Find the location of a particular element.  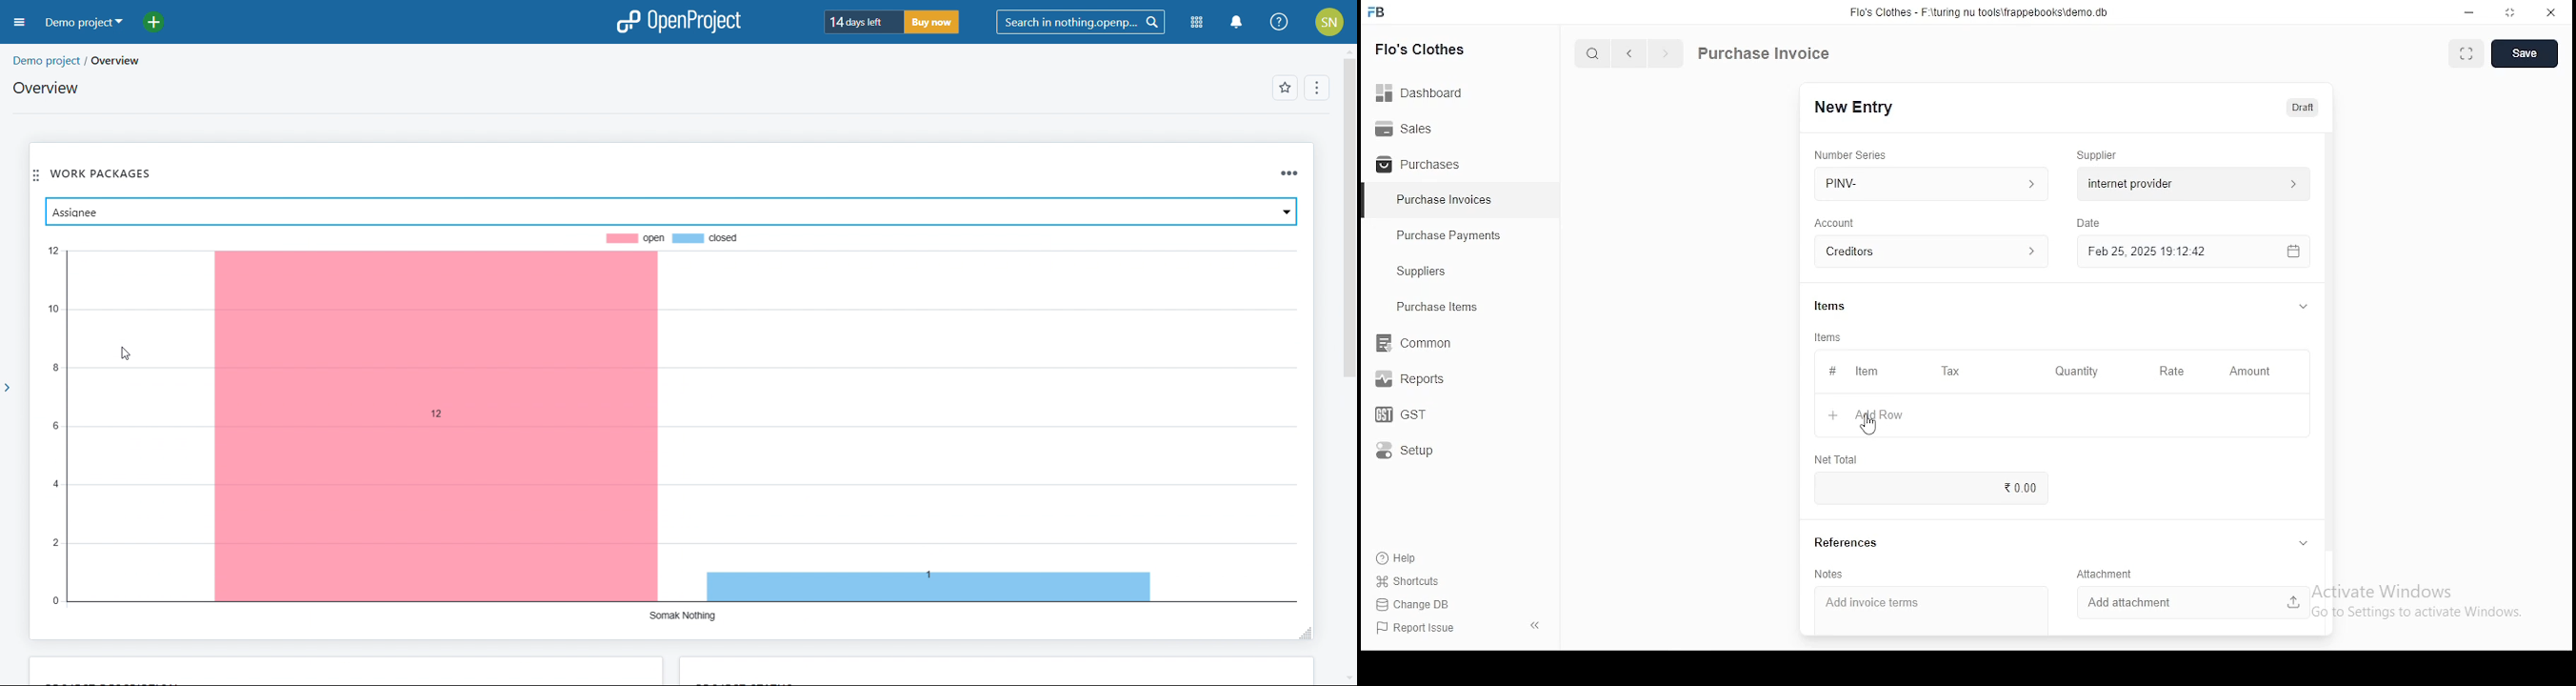

Purchases is located at coordinates (1419, 165).